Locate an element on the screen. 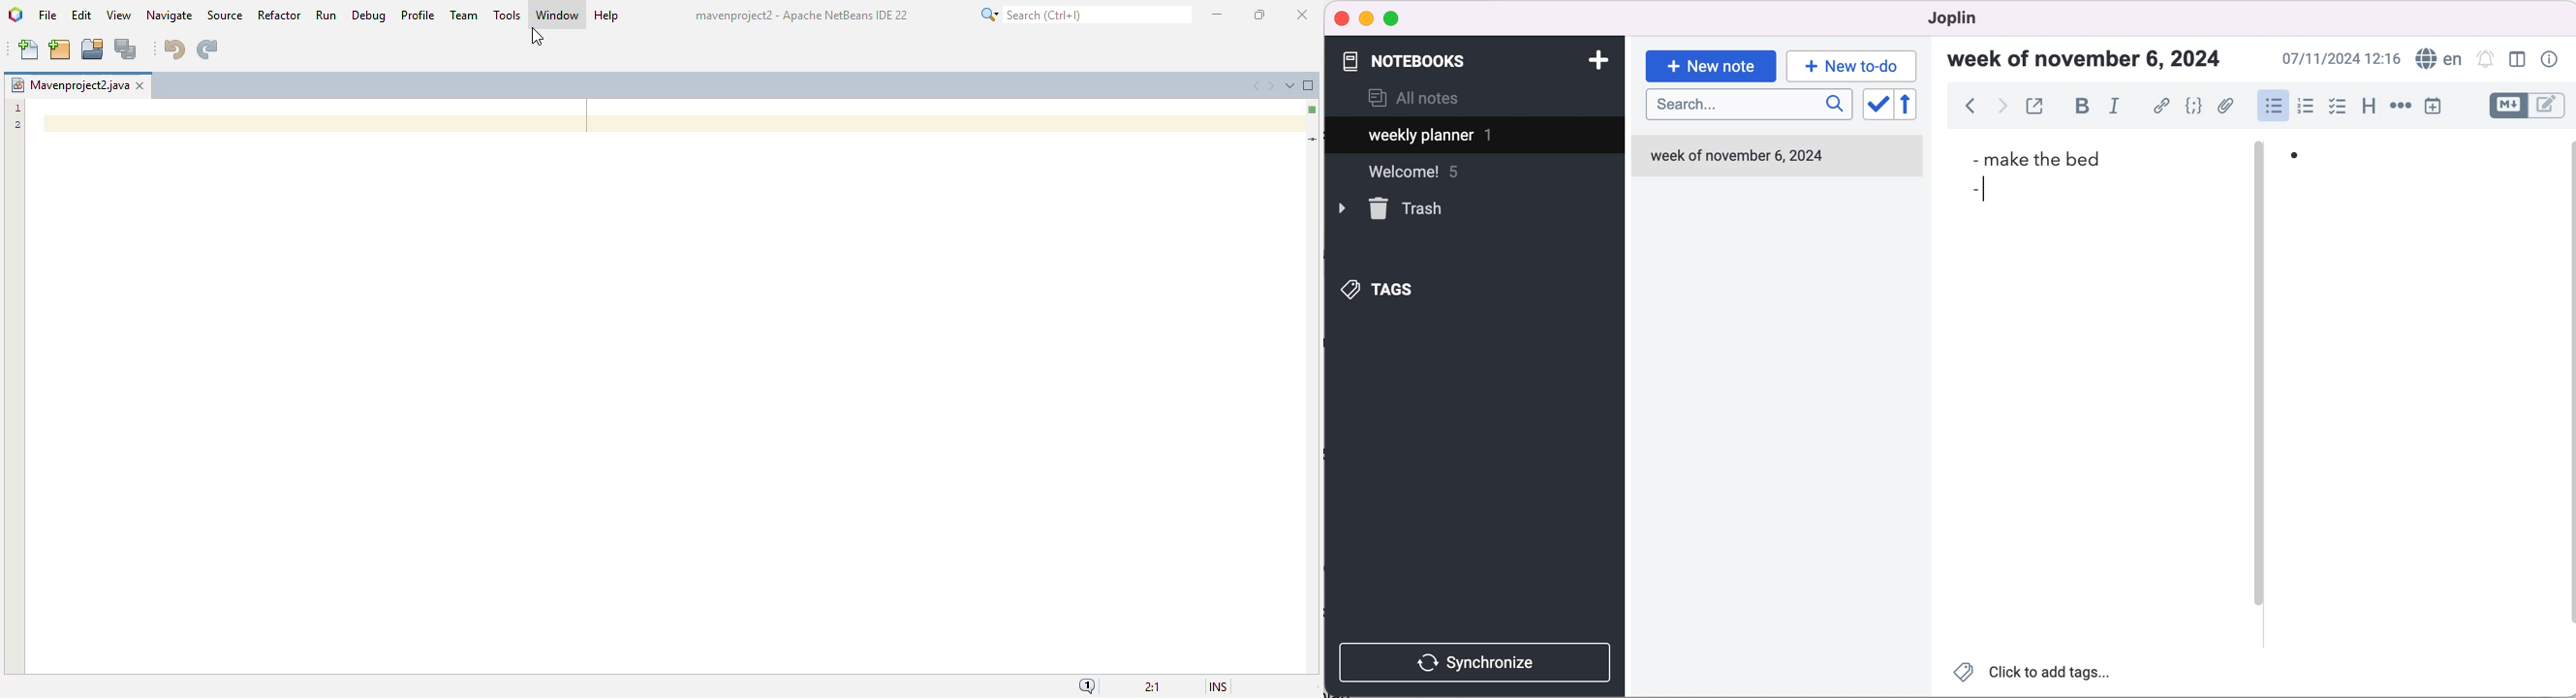 This screenshot has height=700, width=2576. hyperlink is located at coordinates (2162, 108).